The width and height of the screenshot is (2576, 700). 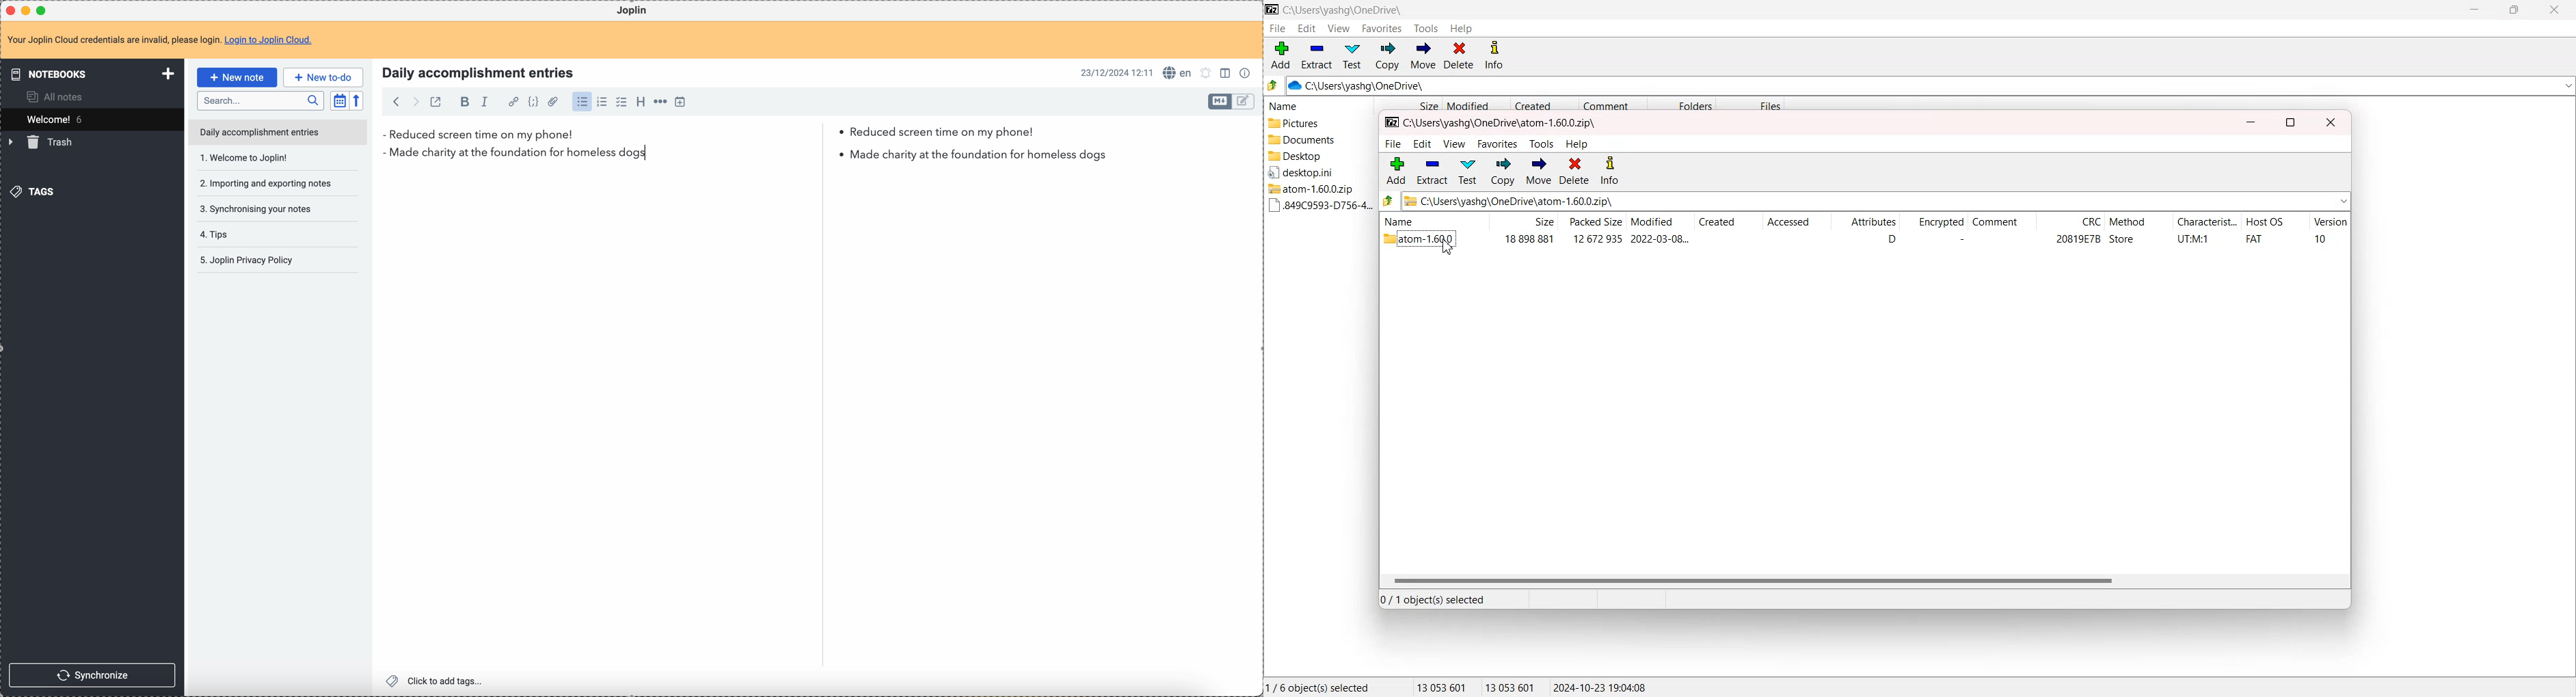 I want to click on atom File, so click(x=1421, y=241).